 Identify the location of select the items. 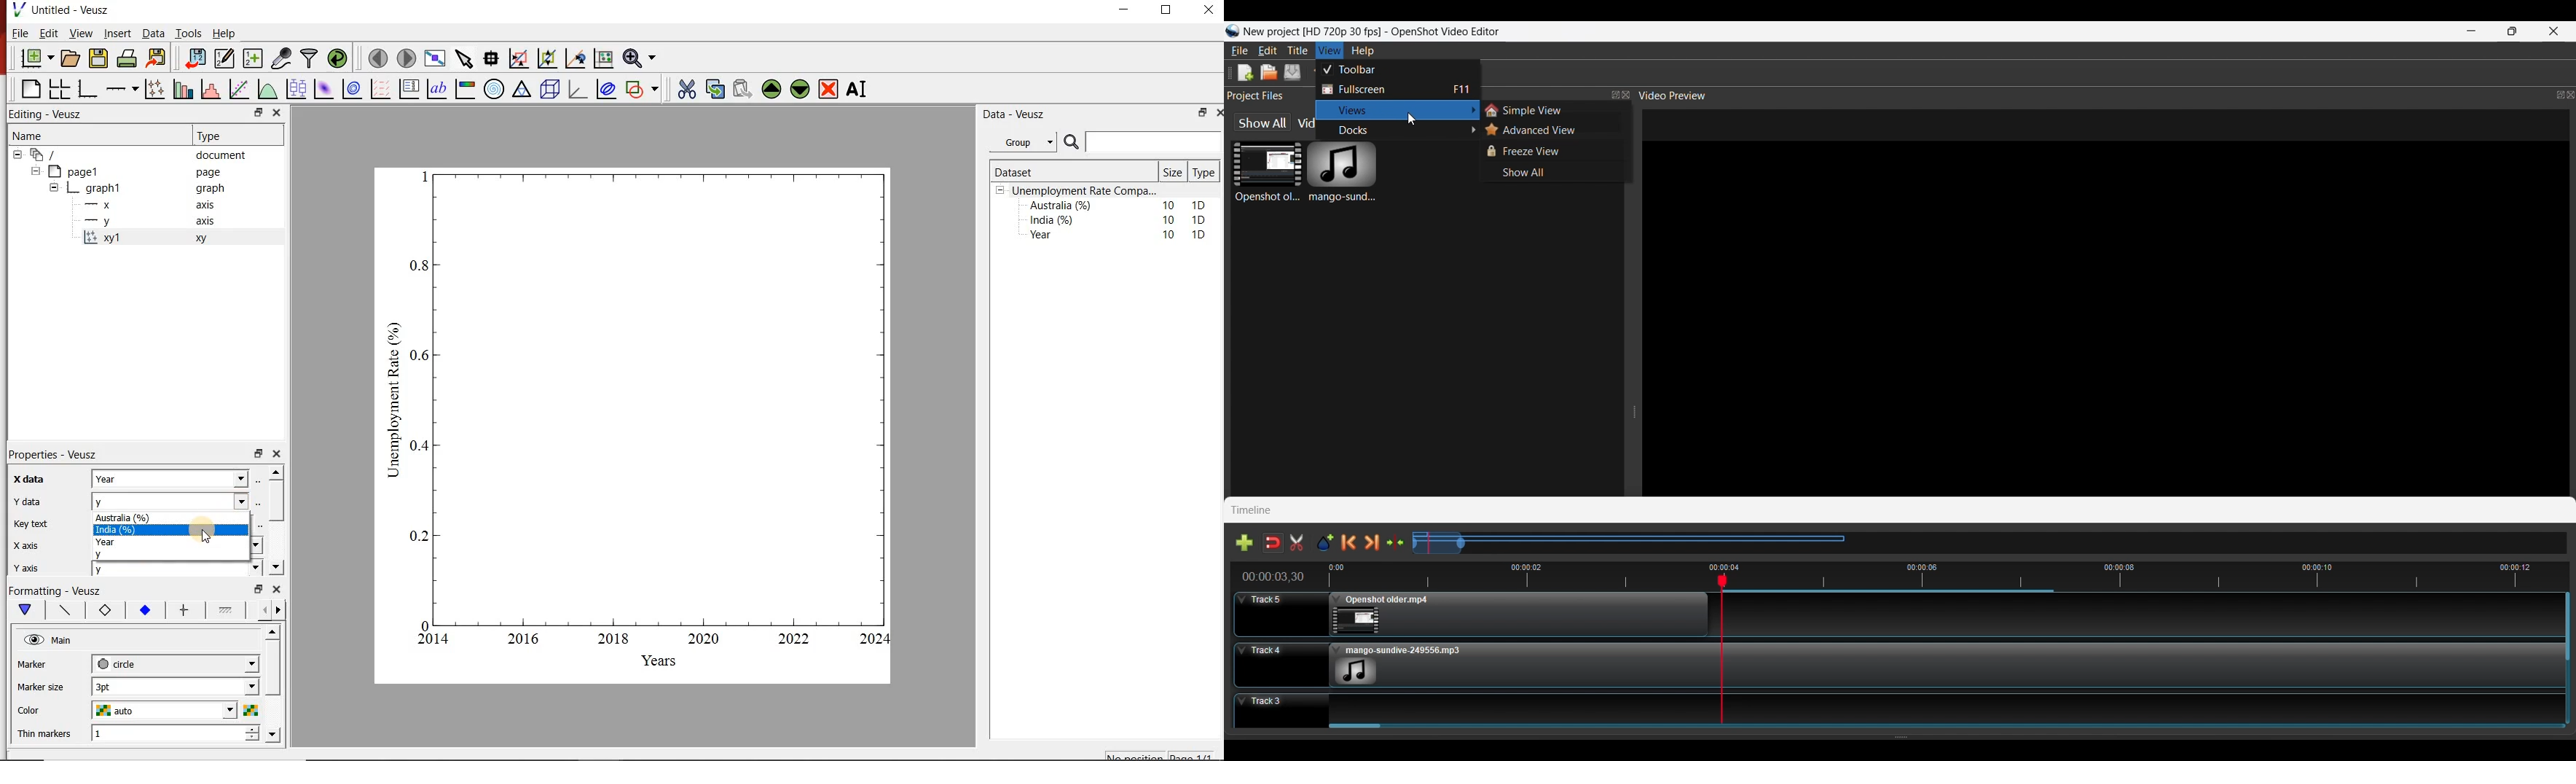
(466, 57).